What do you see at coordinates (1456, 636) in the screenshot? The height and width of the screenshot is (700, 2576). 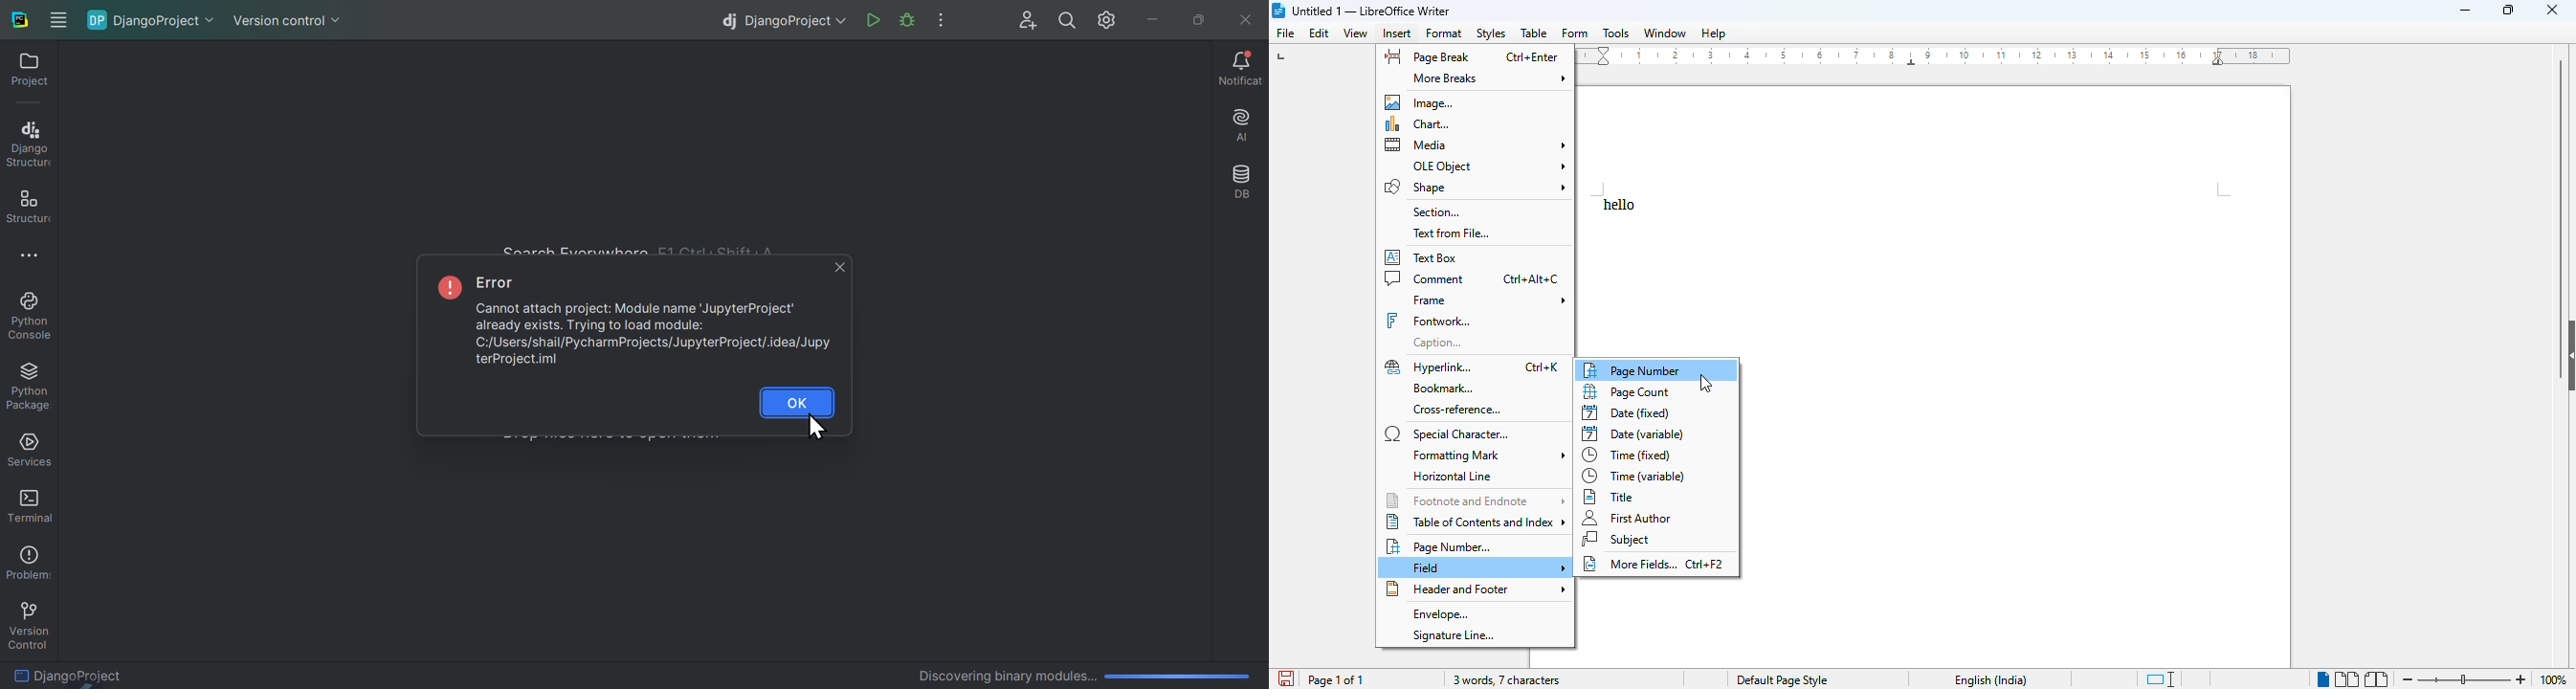 I see `signature line` at bounding box center [1456, 636].